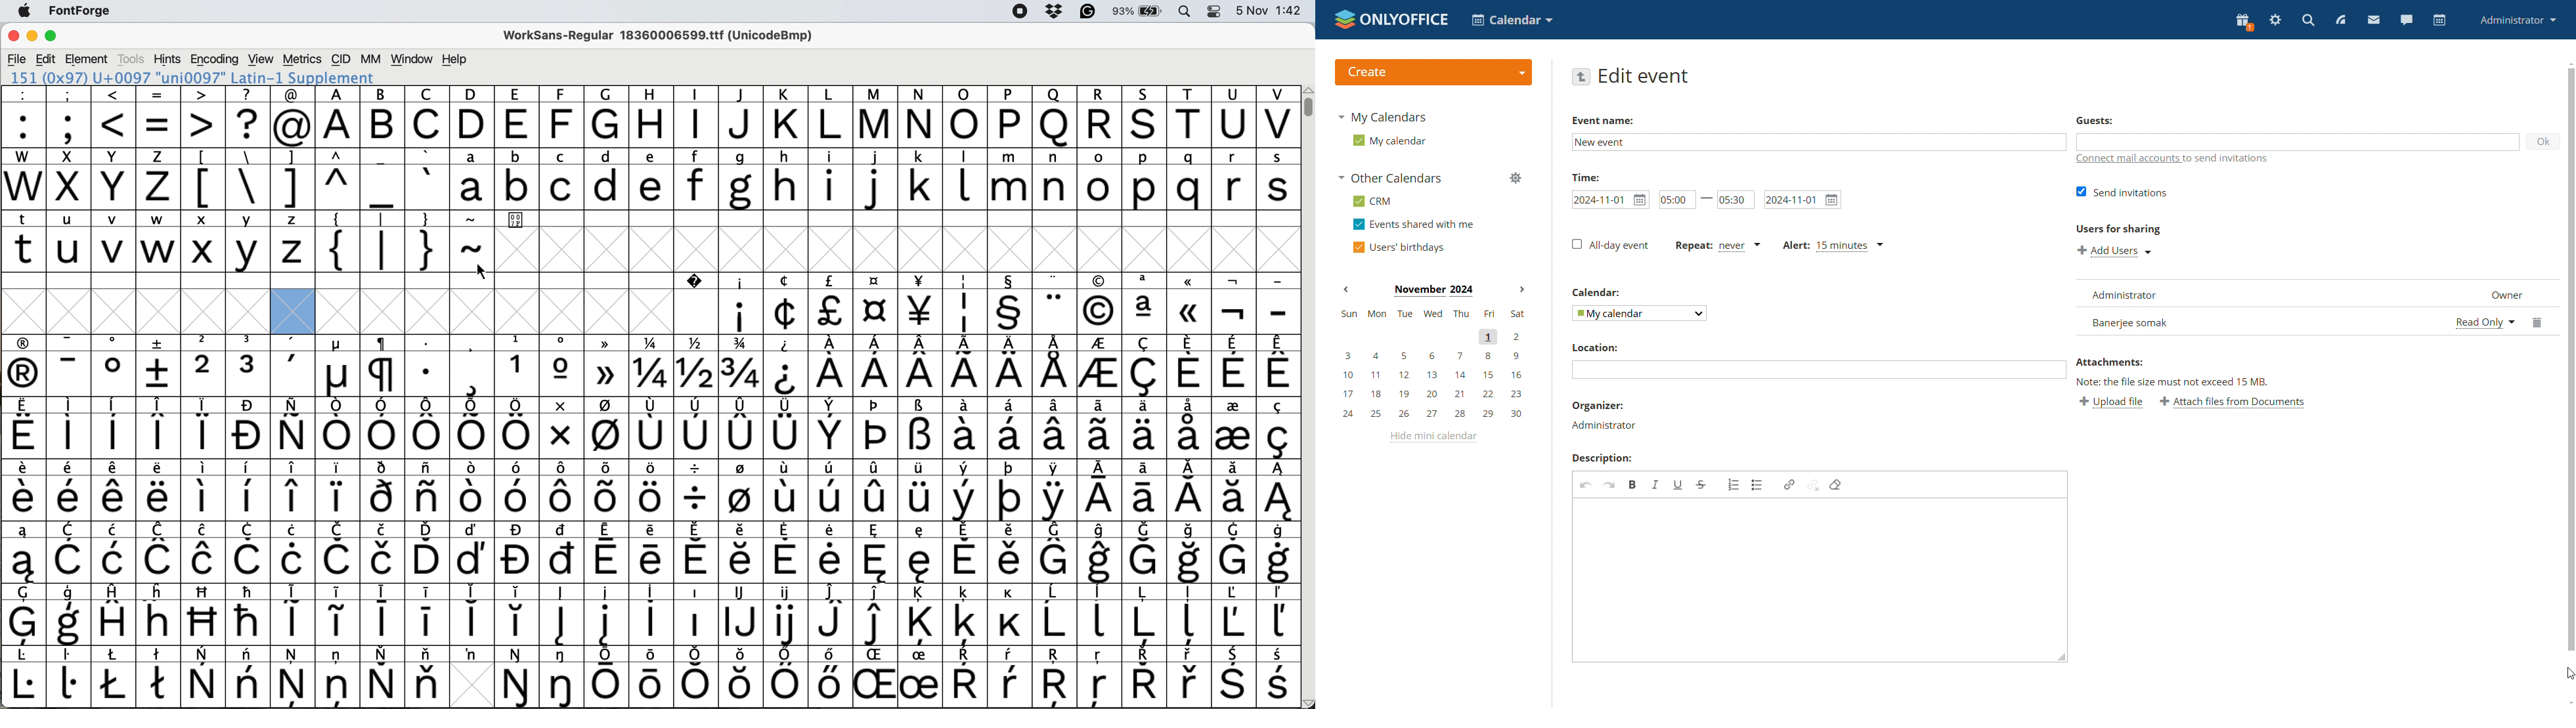 The image size is (2576, 728). Describe the element at coordinates (562, 365) in the screenshot. I see `symbol` at that location.